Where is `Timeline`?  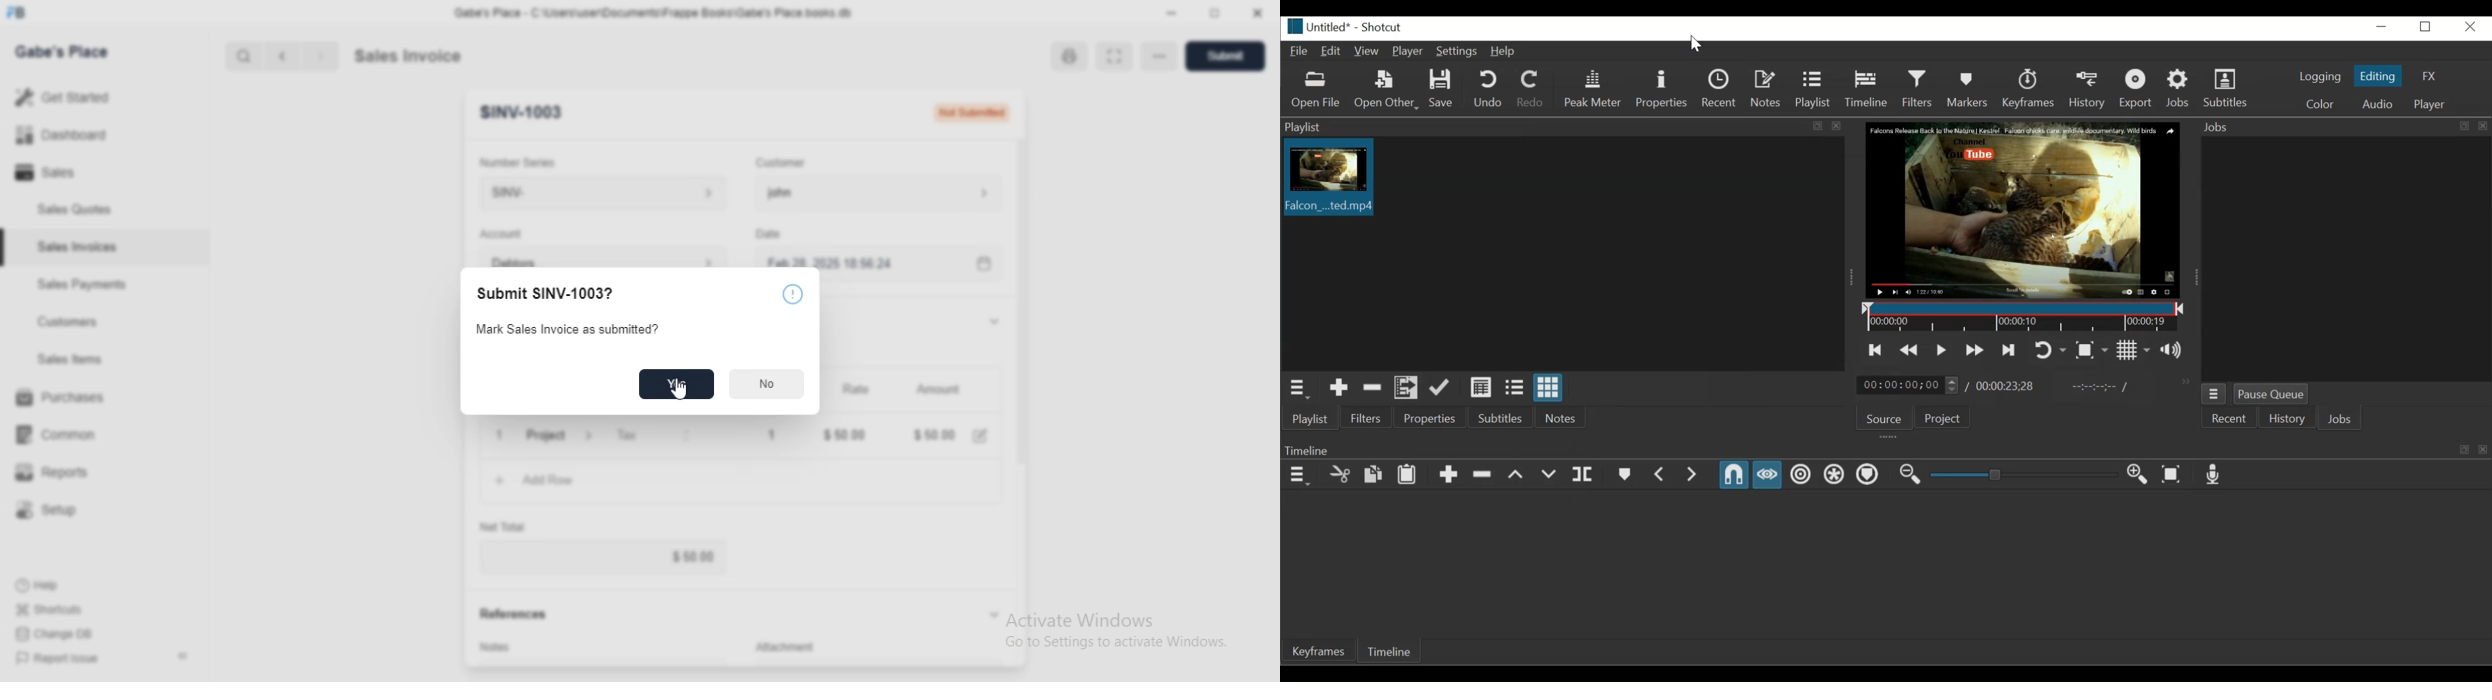 Timeline is located at coordinates (2021, 317).